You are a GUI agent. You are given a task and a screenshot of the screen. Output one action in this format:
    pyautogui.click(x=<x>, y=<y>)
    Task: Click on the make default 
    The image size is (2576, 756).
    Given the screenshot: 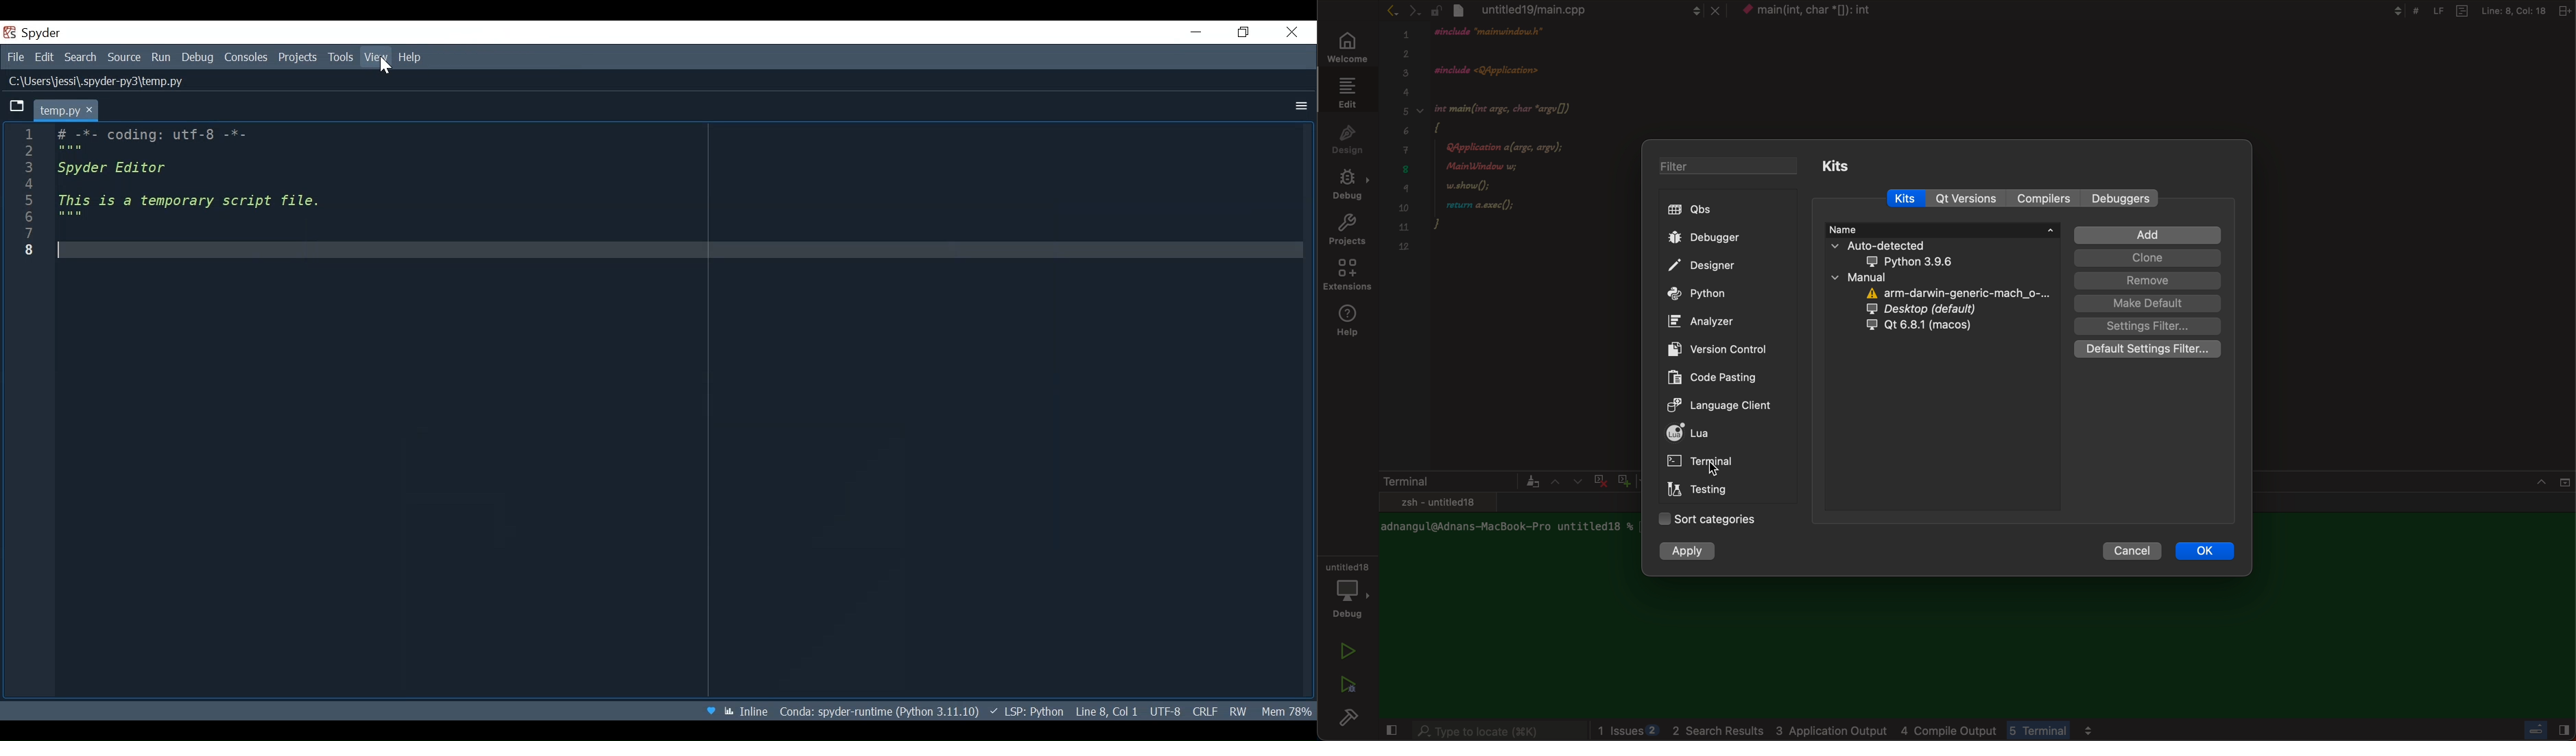 What is the action you would take?
    pyautogui.click(x=2147, y=303)
    